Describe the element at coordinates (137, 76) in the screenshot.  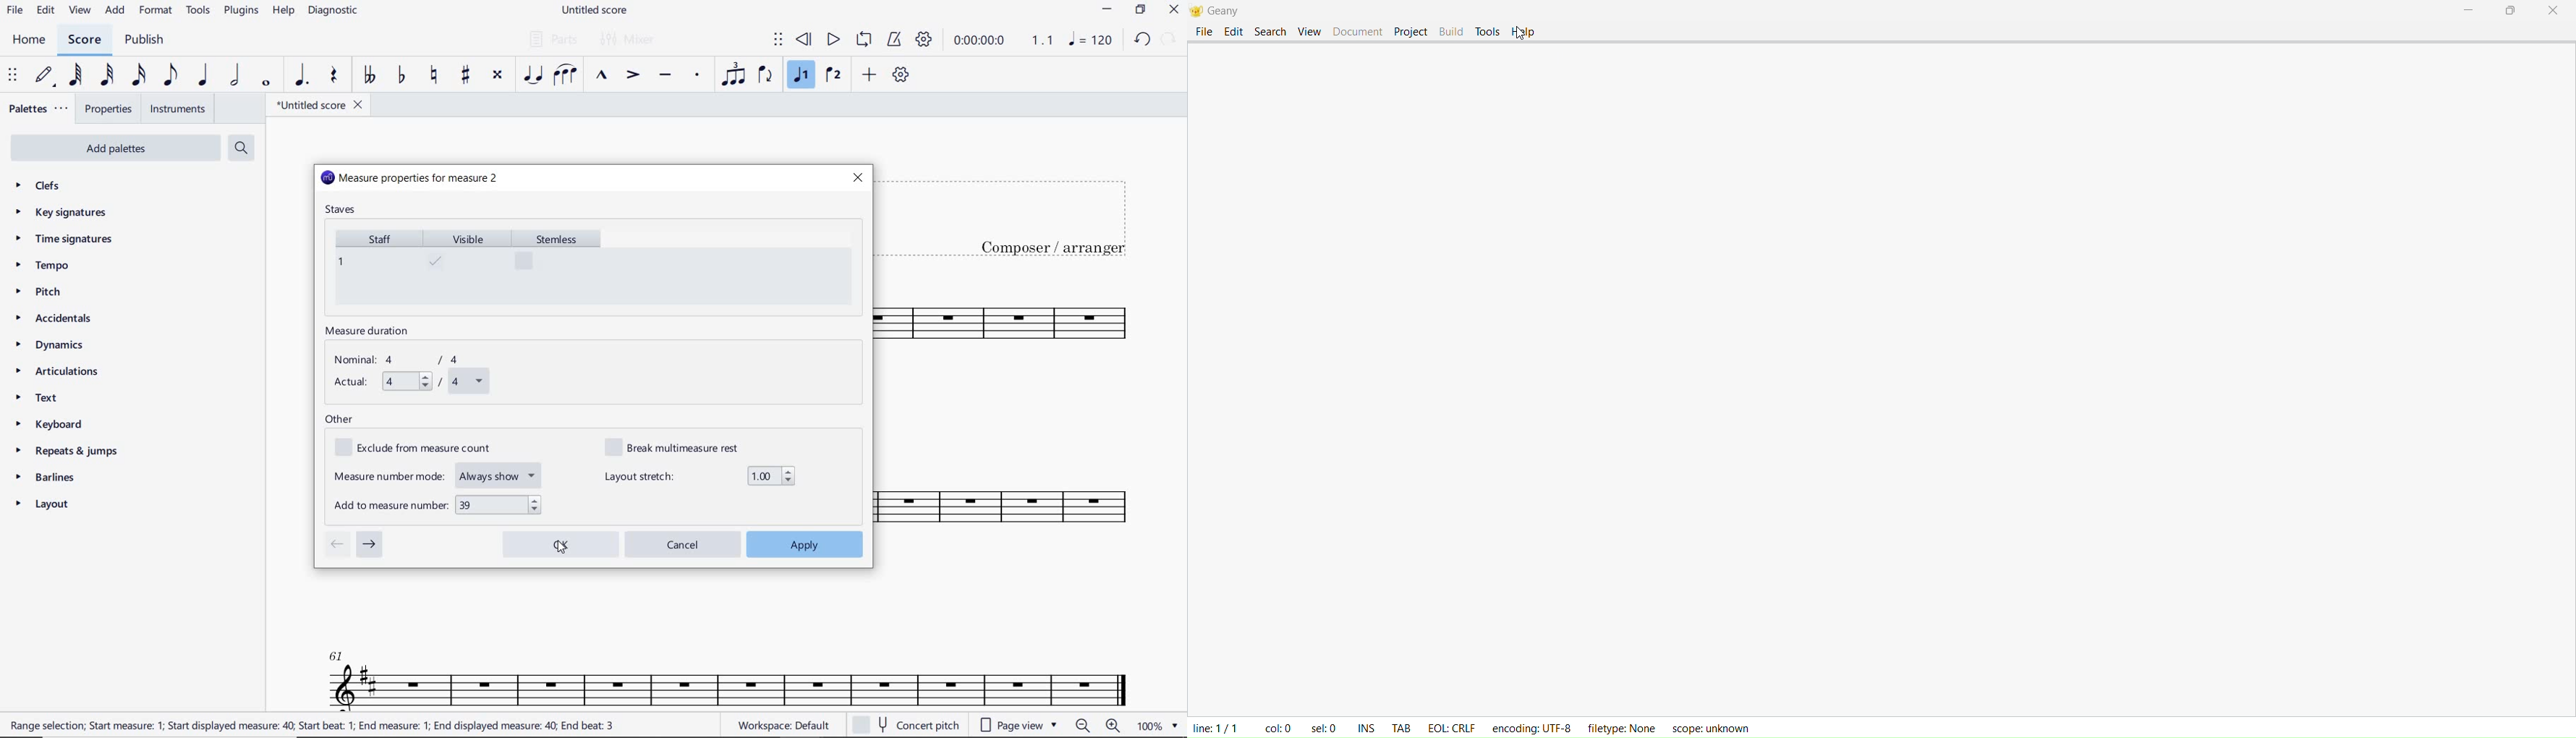
I see `16TH NOTE` at that location.